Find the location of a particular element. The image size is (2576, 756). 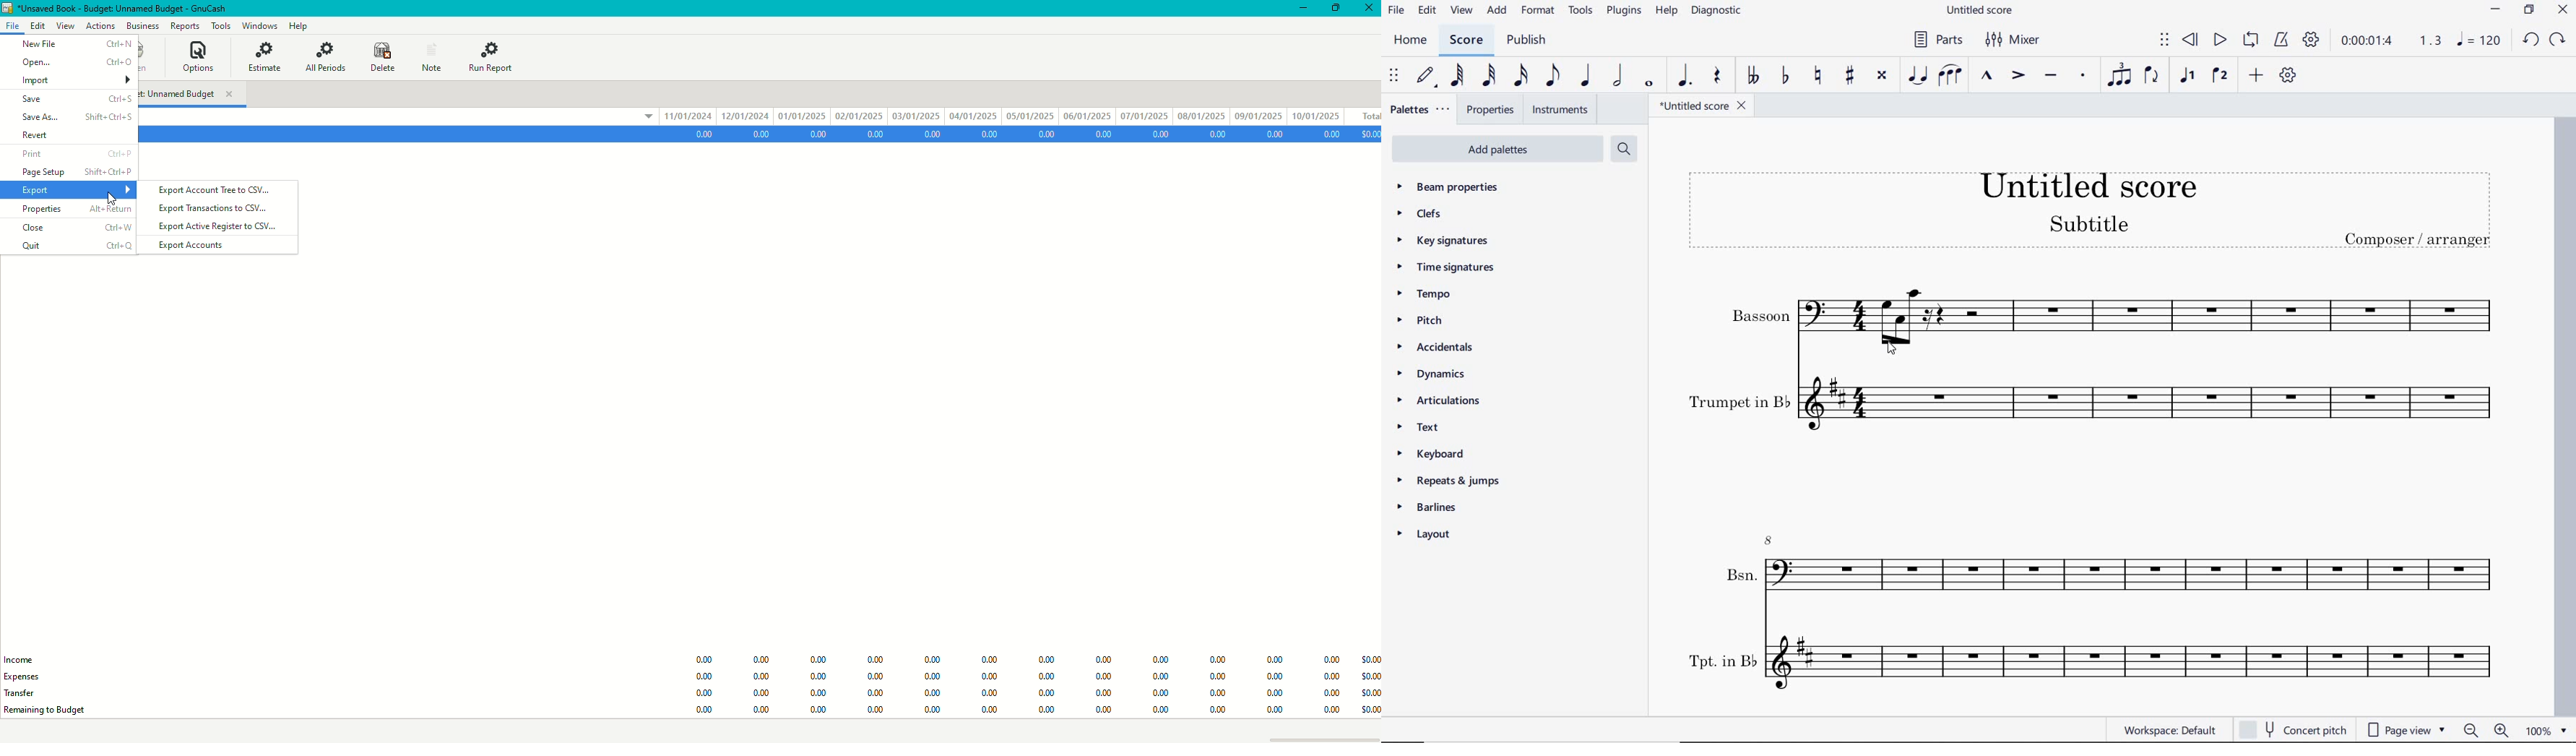

playback settings is located at coordinates (2312, 39).